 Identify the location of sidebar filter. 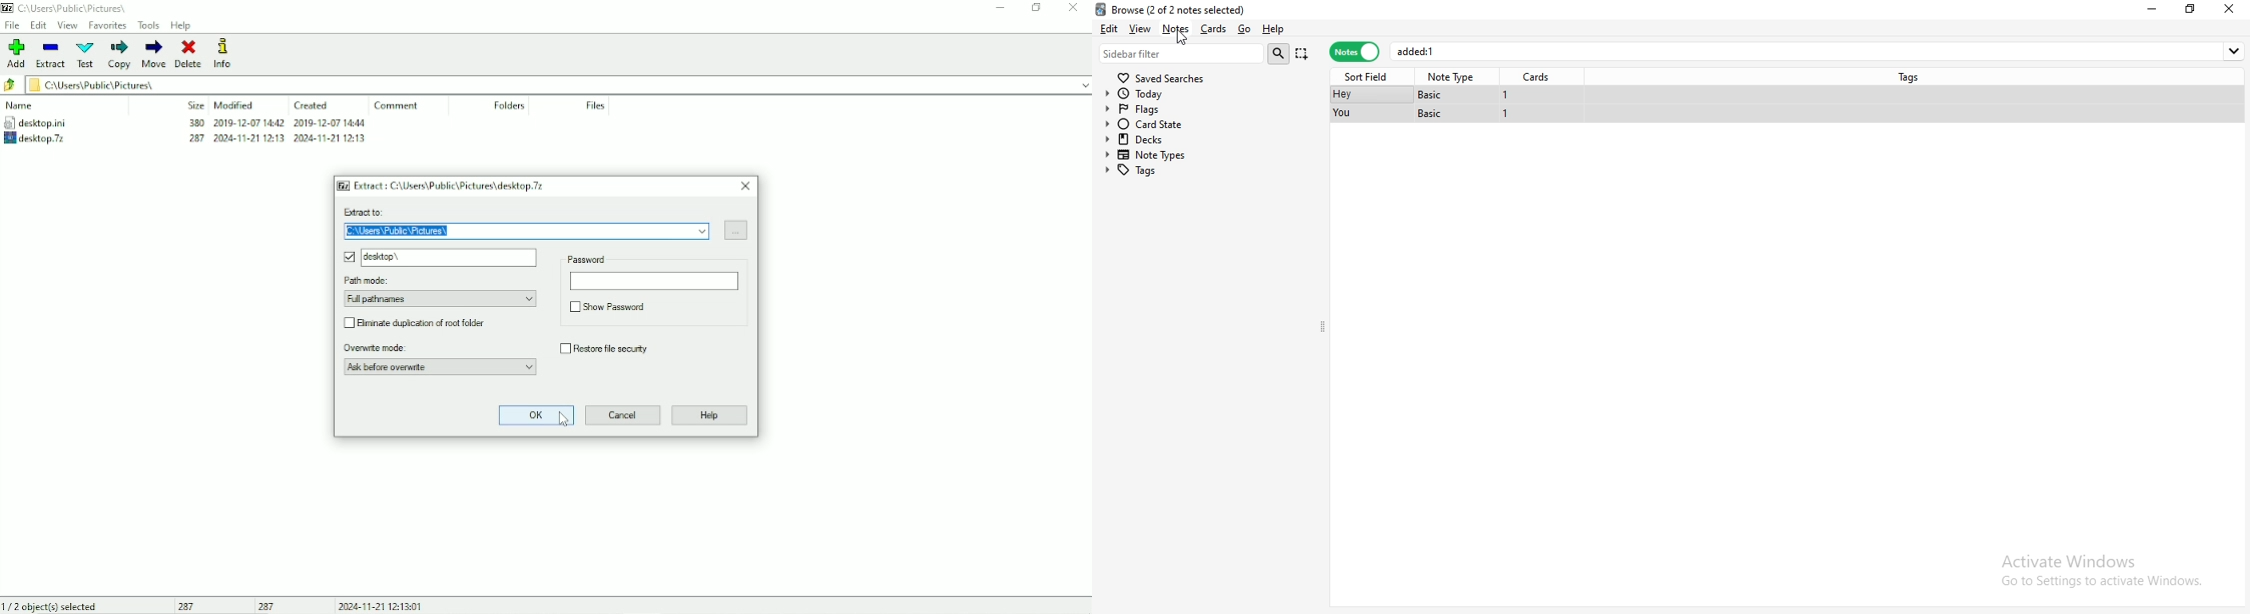
(1182, 53).